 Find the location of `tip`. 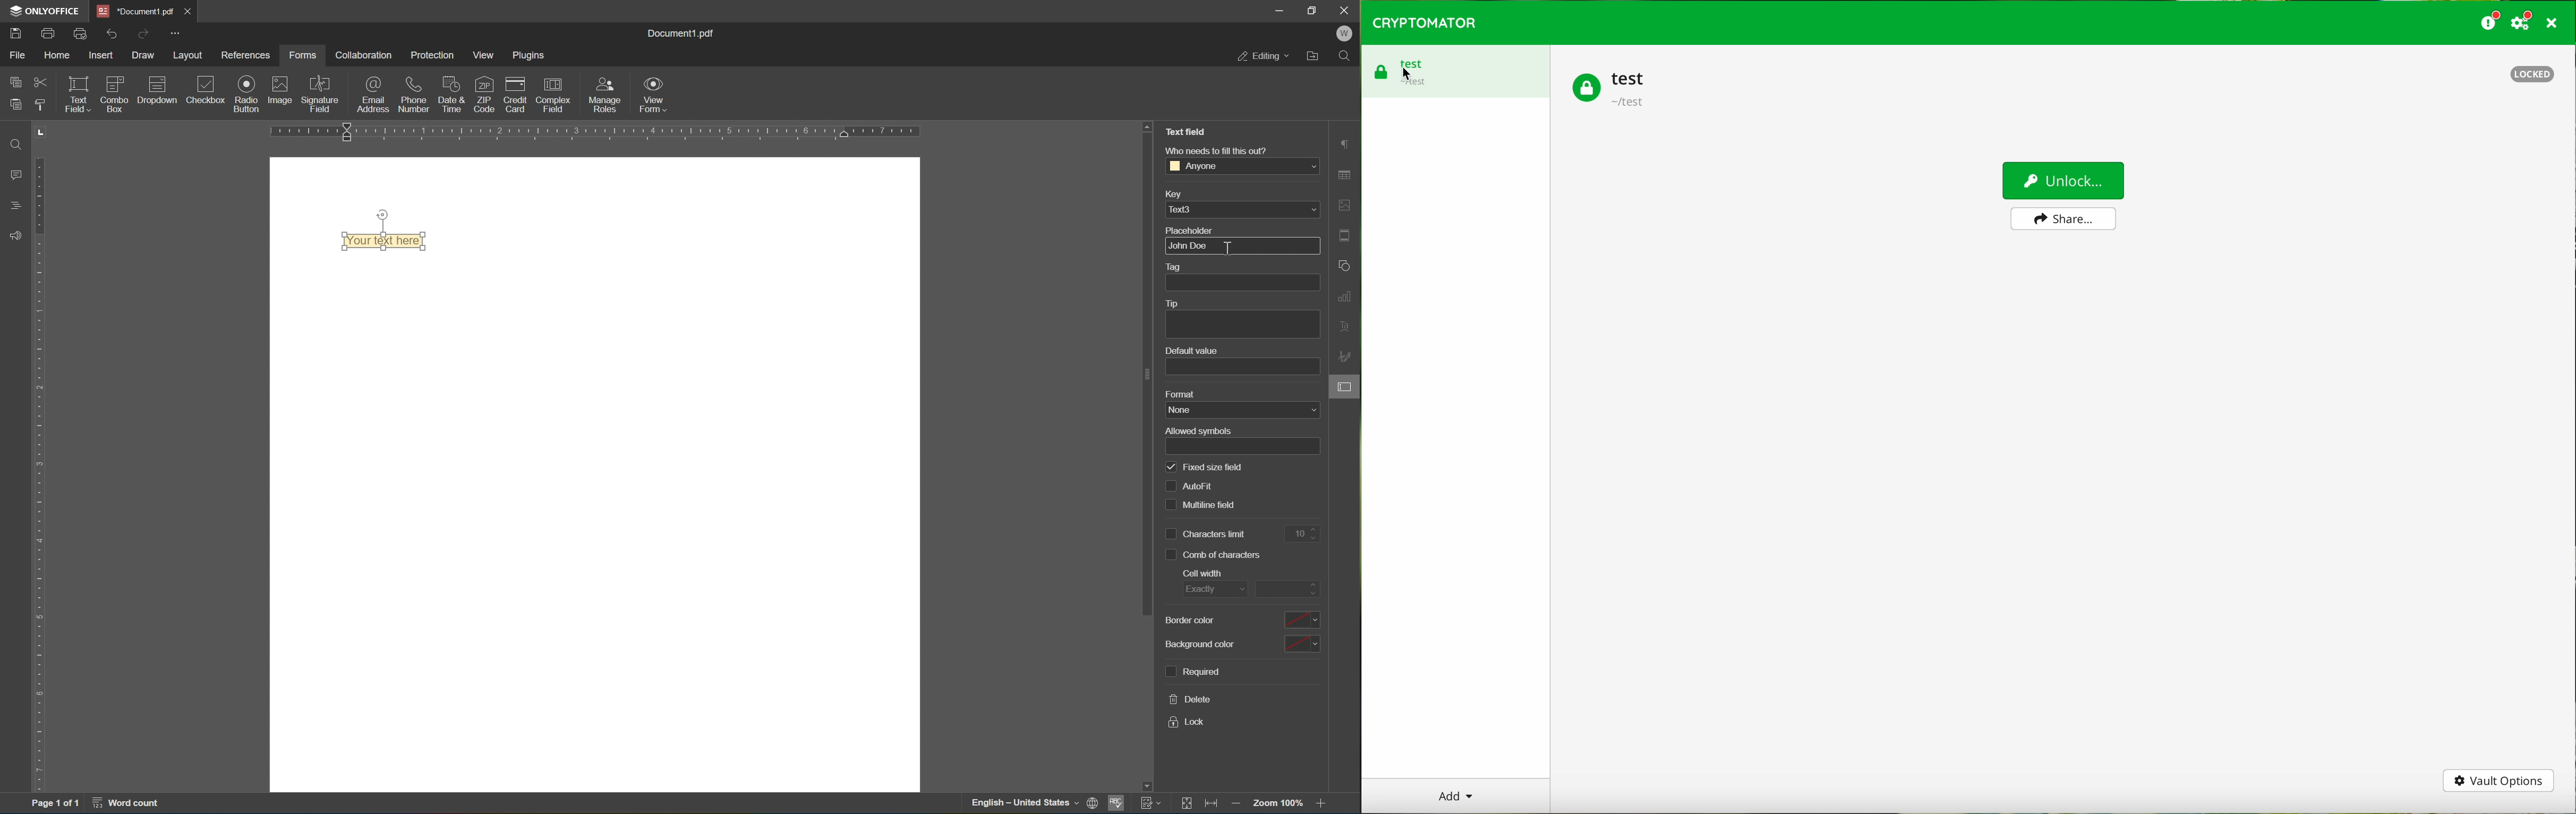

tip is located at coordinates (1179, 303).